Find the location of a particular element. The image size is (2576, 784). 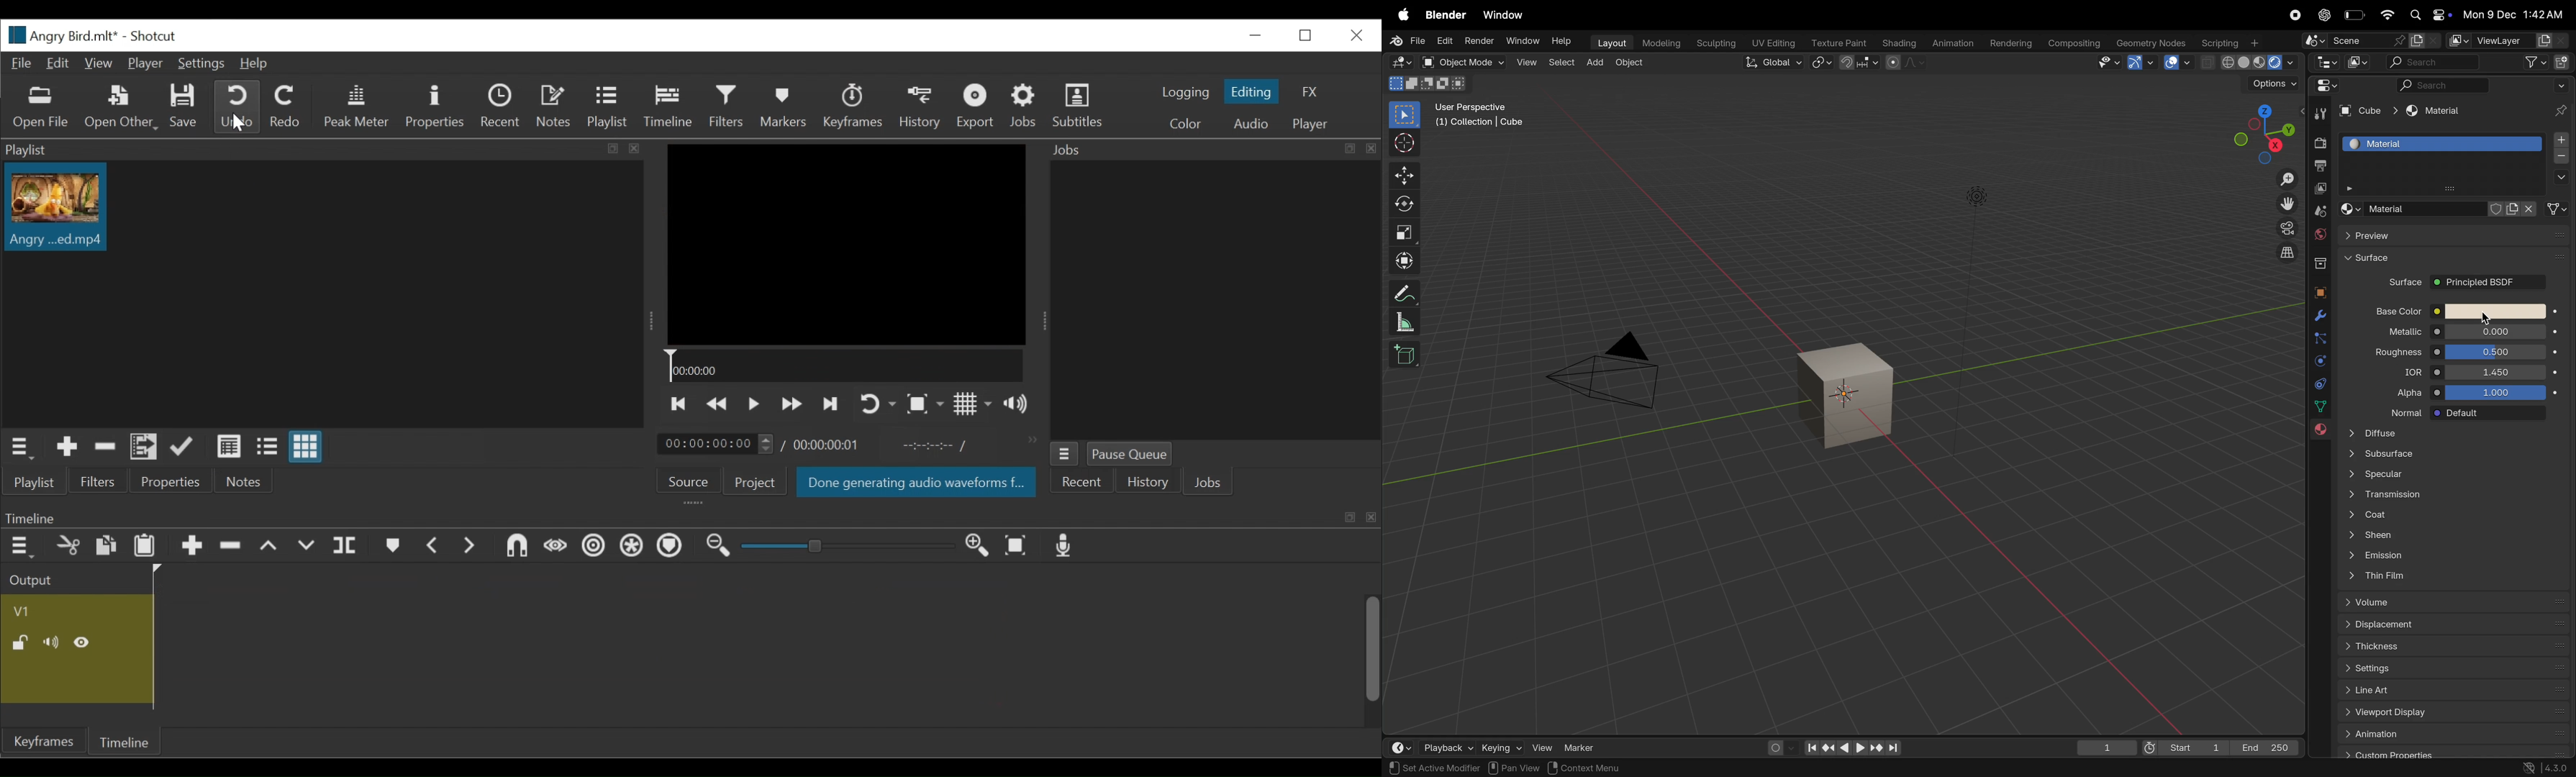

Player is located at coordinates (1313, 122).